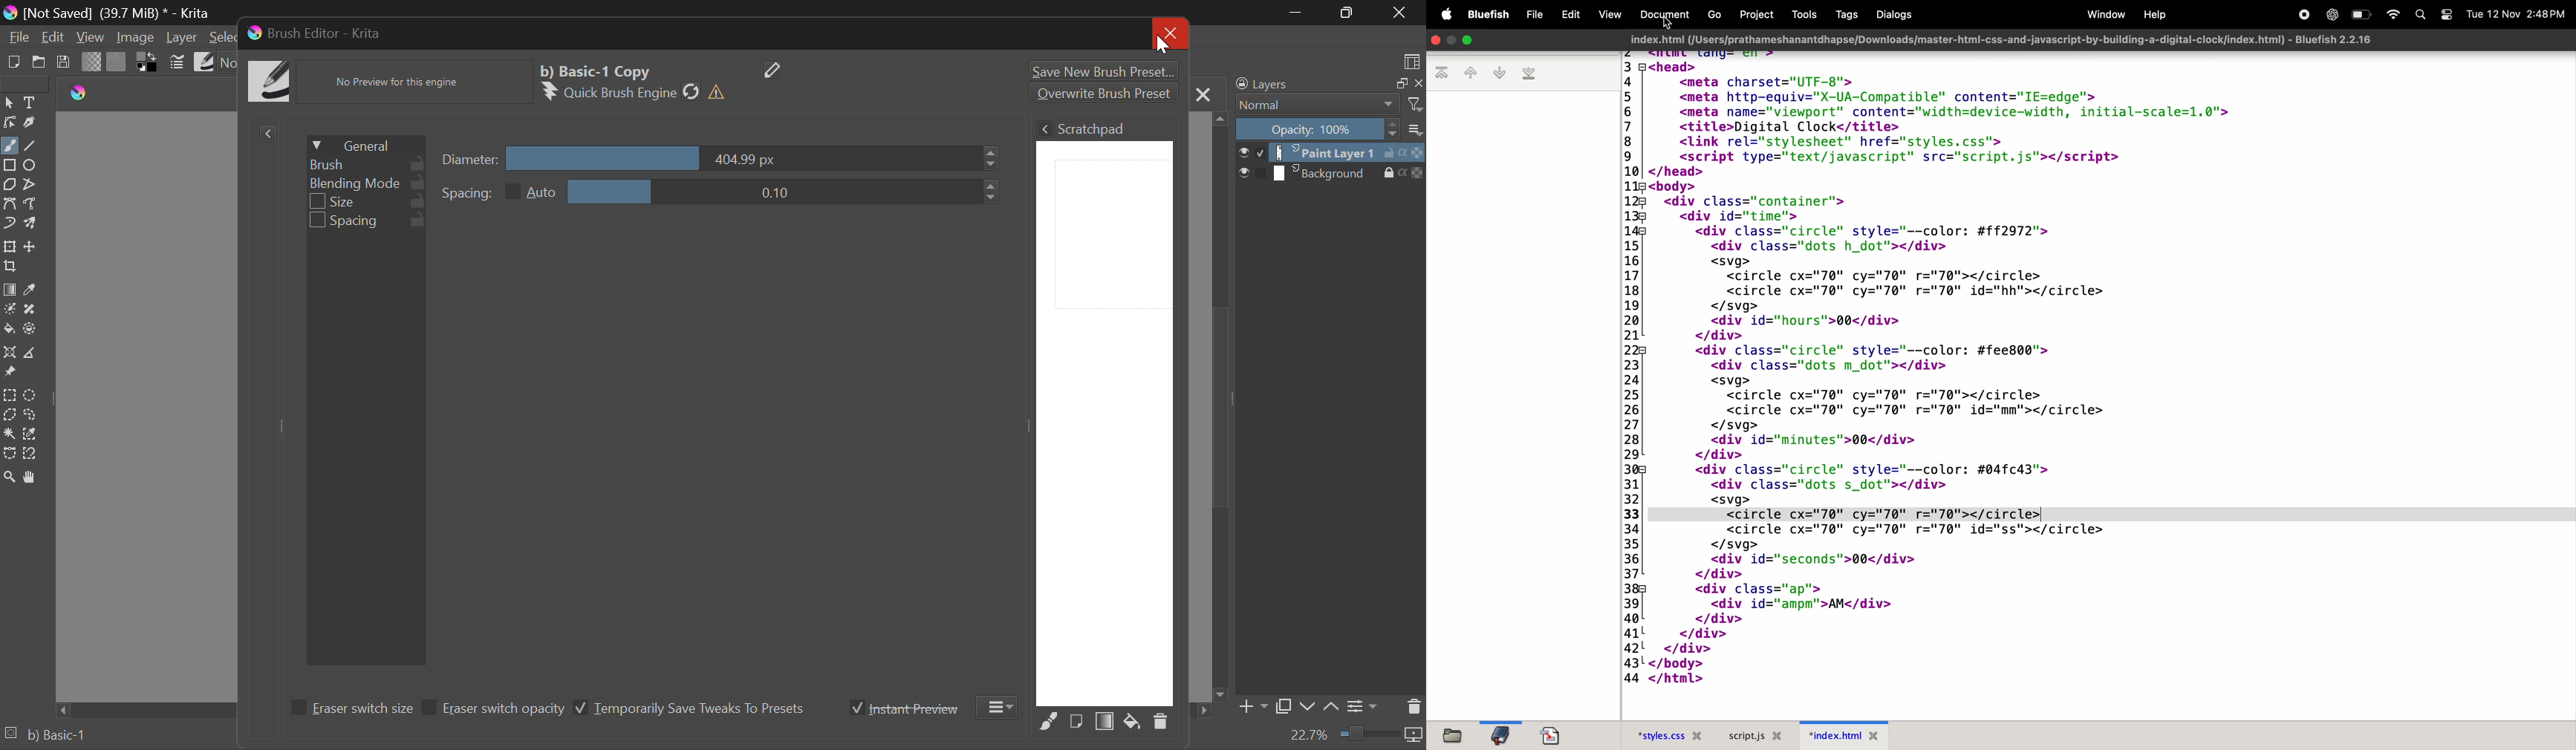 This screenshot has width=2576, height=756. Describe the element at coordinates (1353, 736) in the screenshot. I see `Zoom 22.7%` at that location.